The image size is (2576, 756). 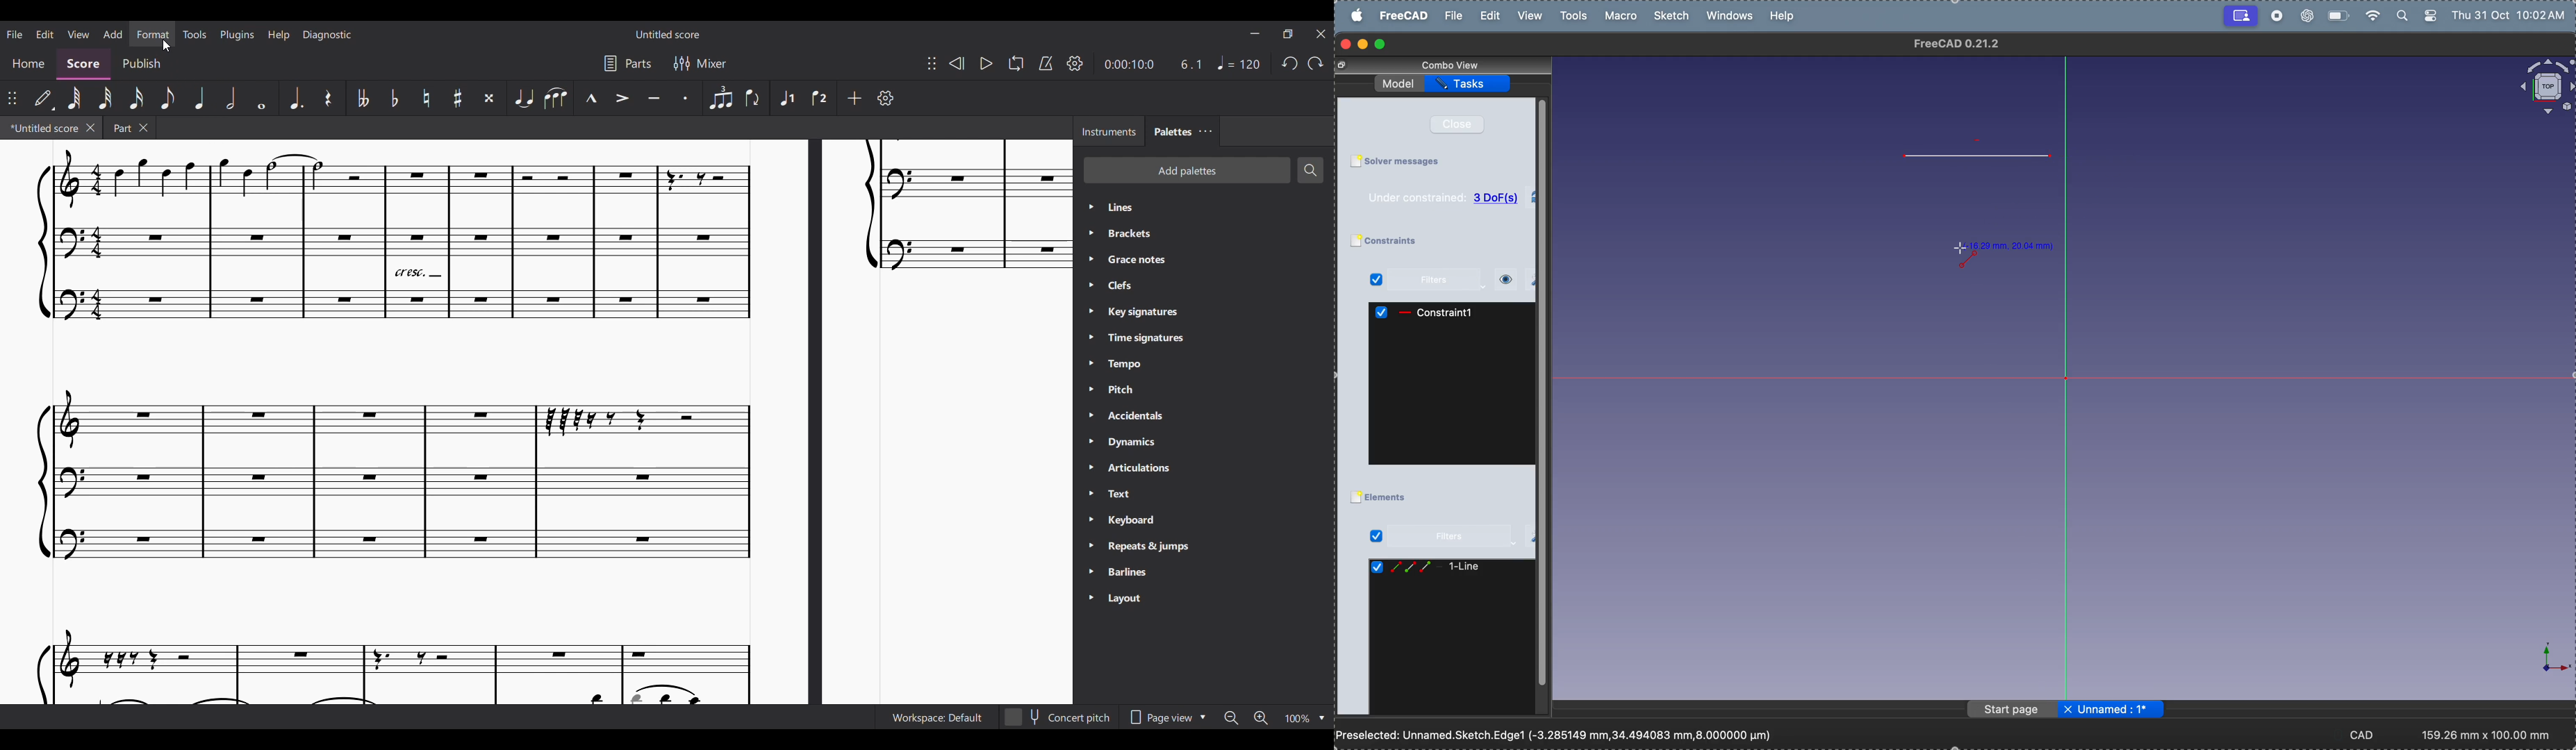 What do you see at coordinates (491, 98) in the screenshot?
I see `Toggle double sharp` at bounding box center [491, 98].